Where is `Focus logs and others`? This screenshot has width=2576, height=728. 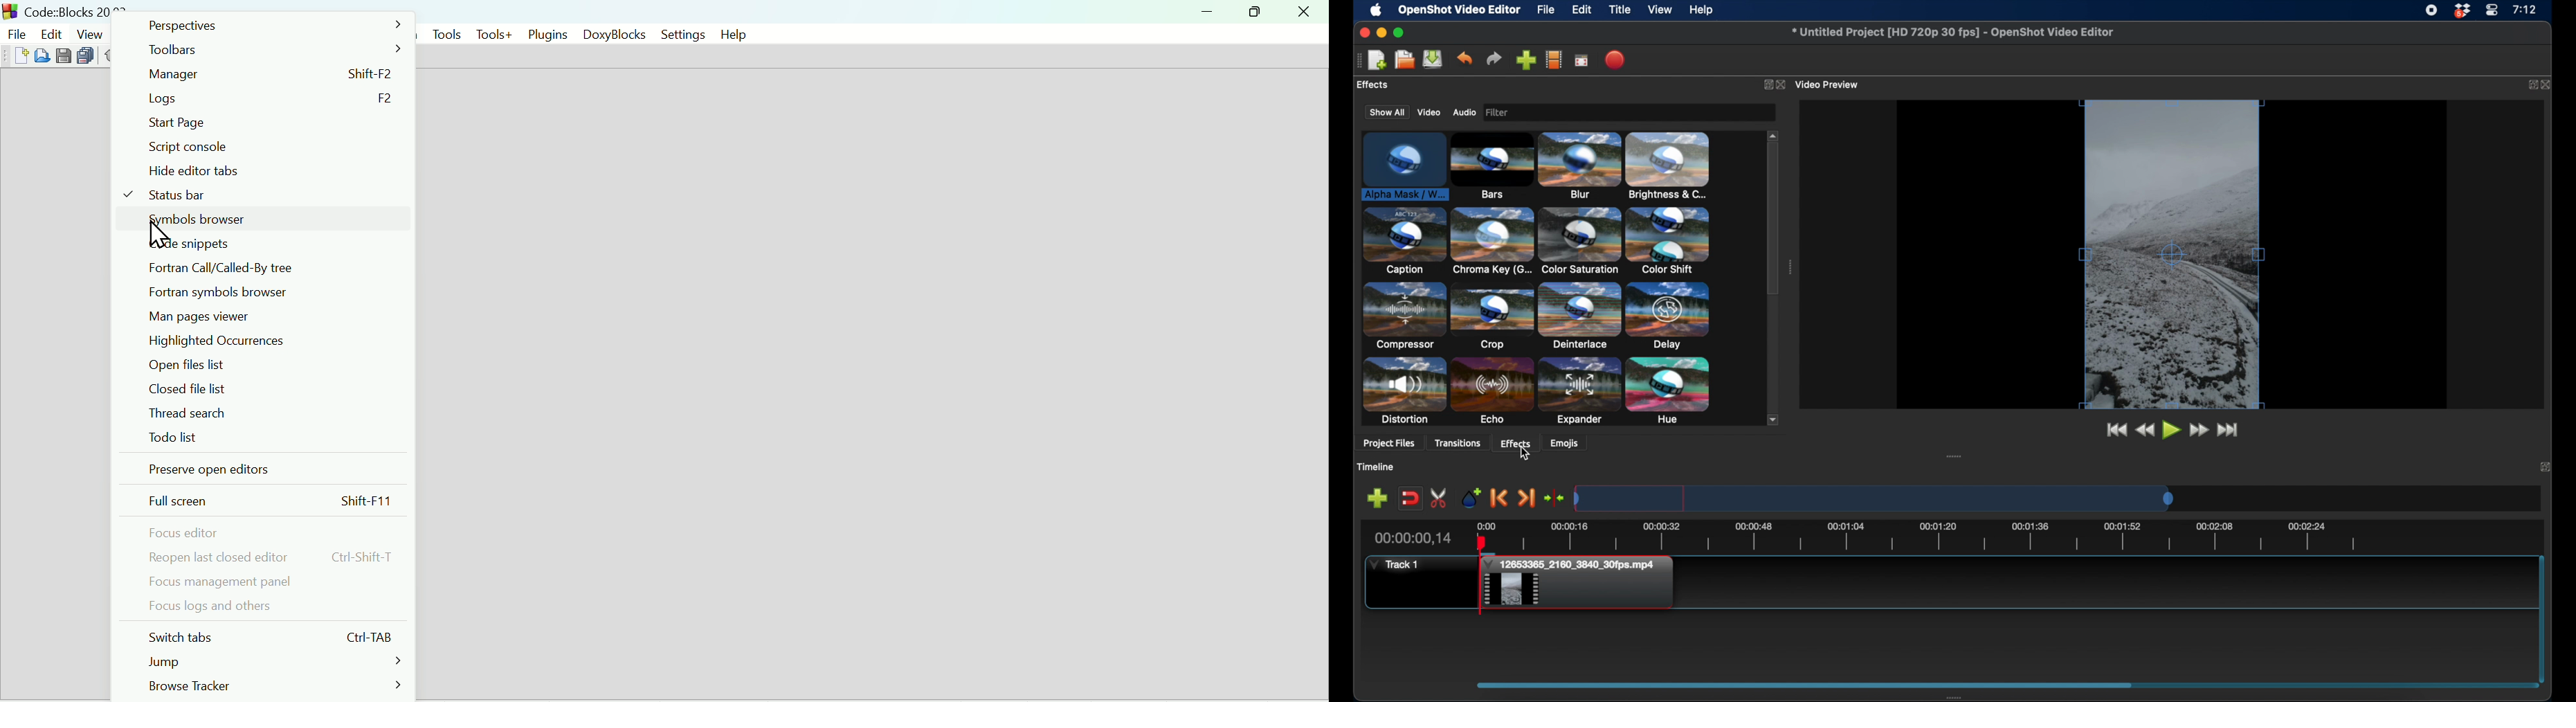 Focus logs and others is located at coordinates (269, 606).